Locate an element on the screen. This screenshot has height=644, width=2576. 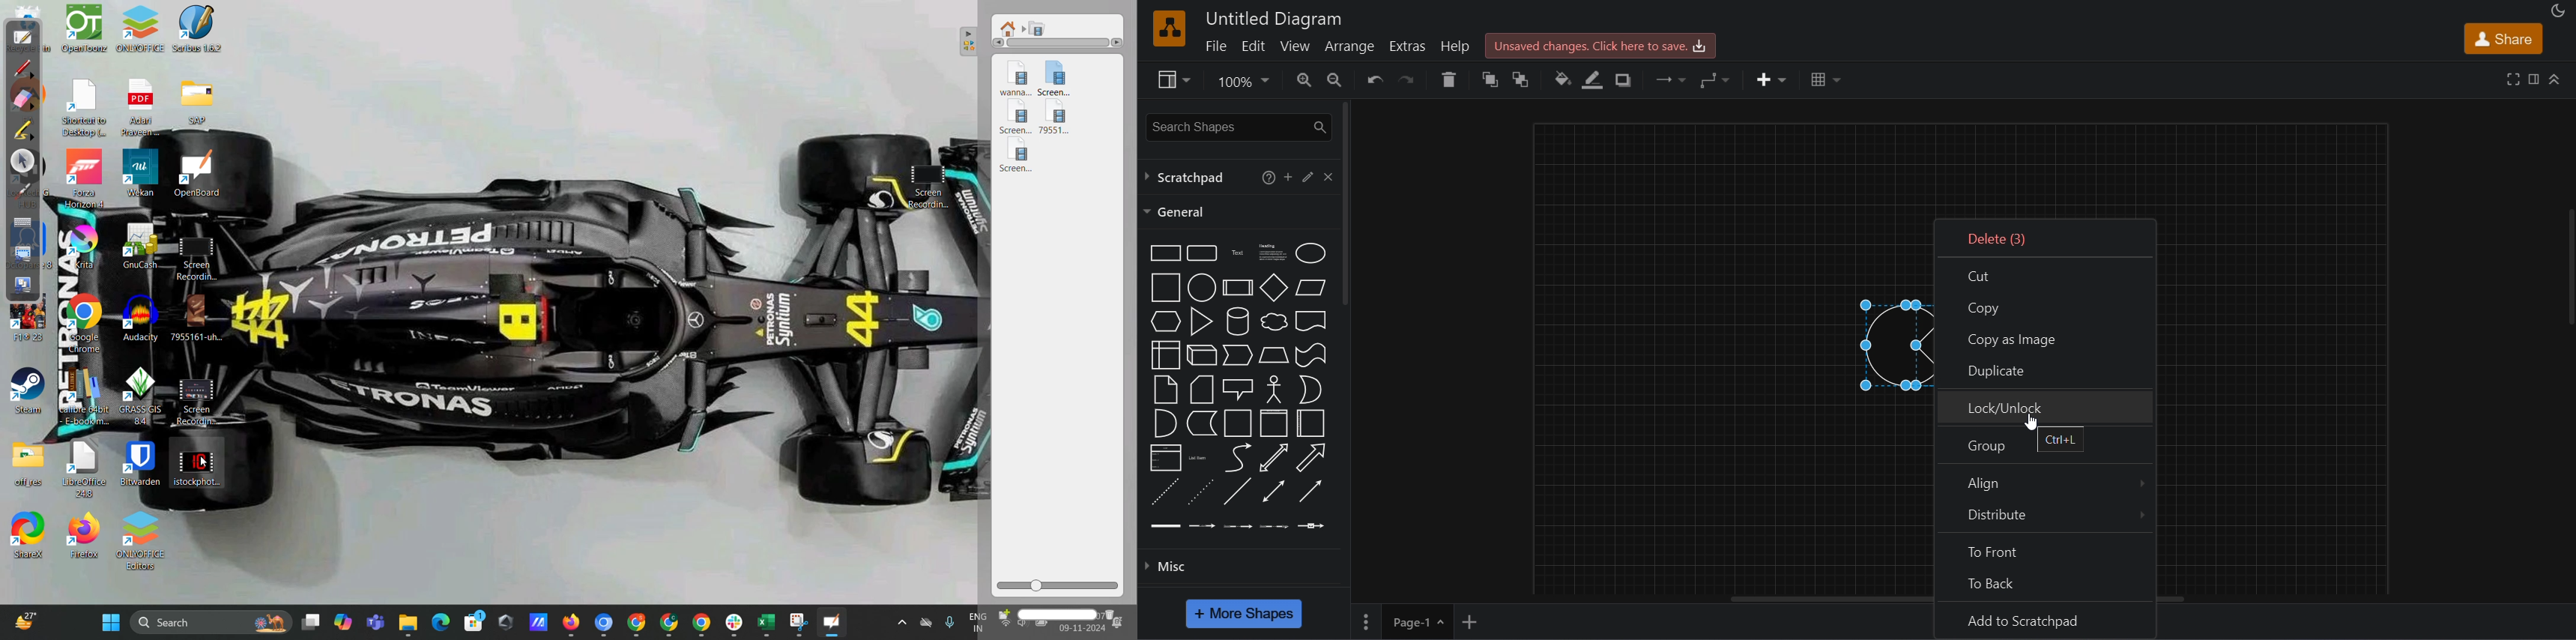
fill color is located at coordinates (1563, 79).